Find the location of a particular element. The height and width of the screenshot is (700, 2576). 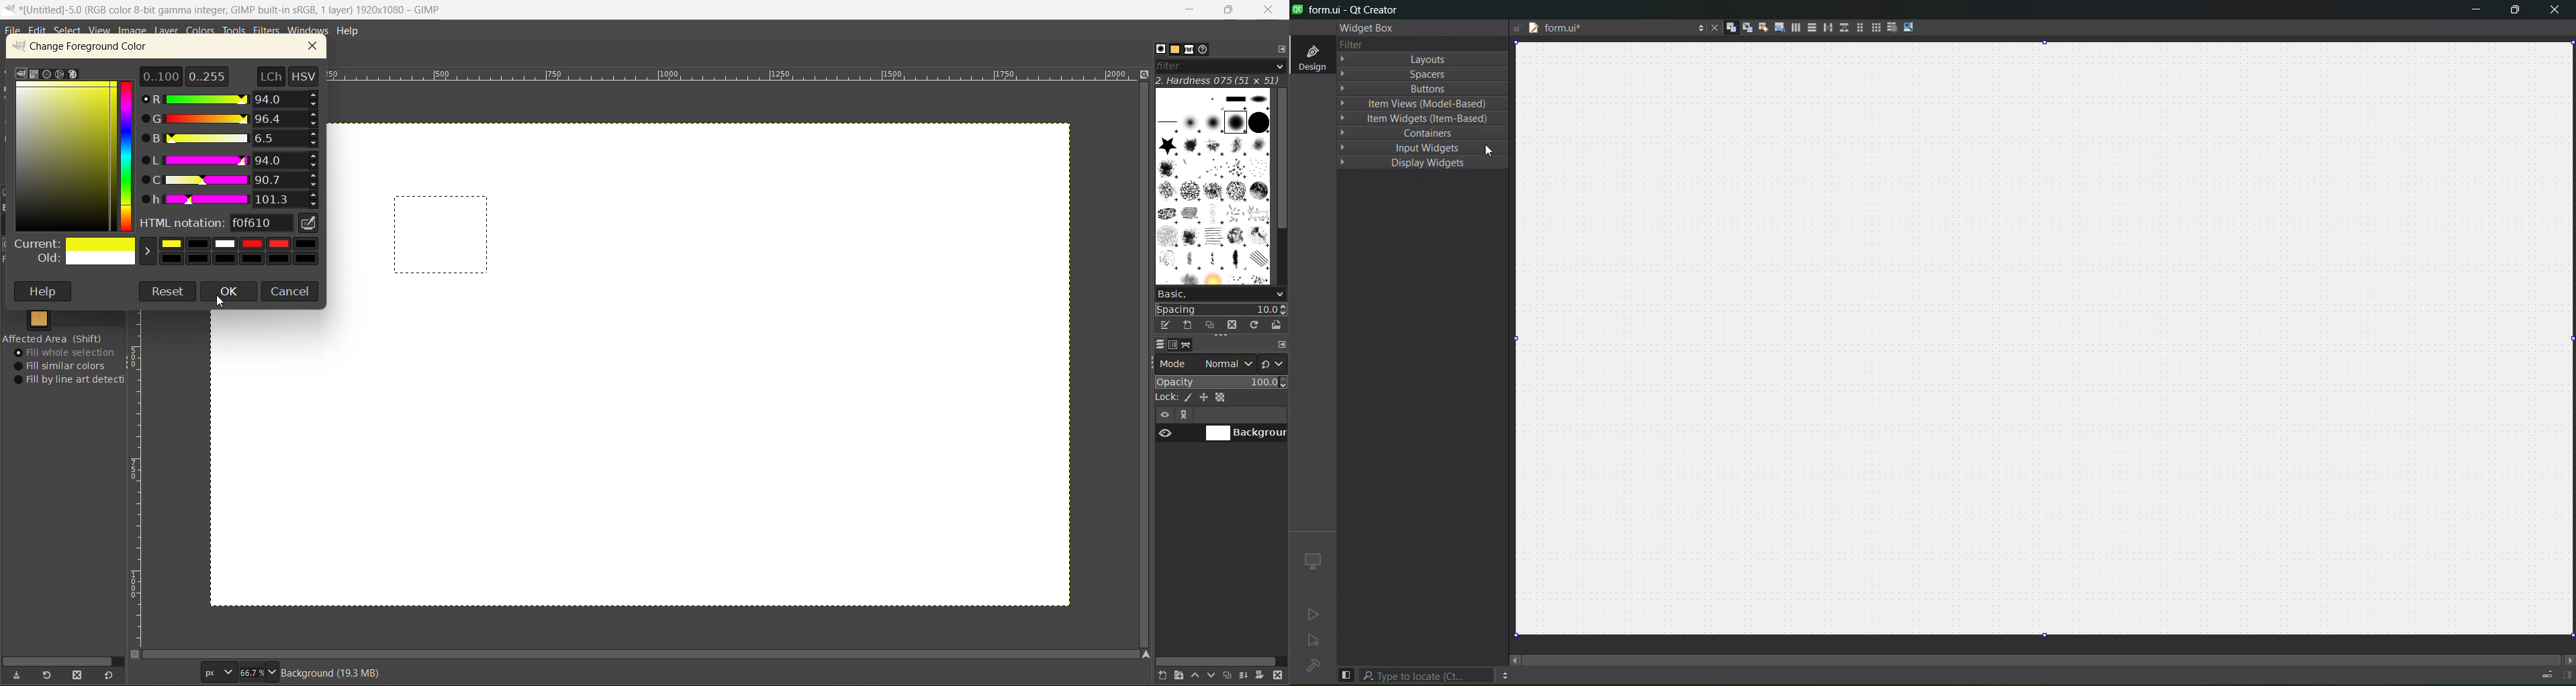

containers is located at coordinates (1409, 133).